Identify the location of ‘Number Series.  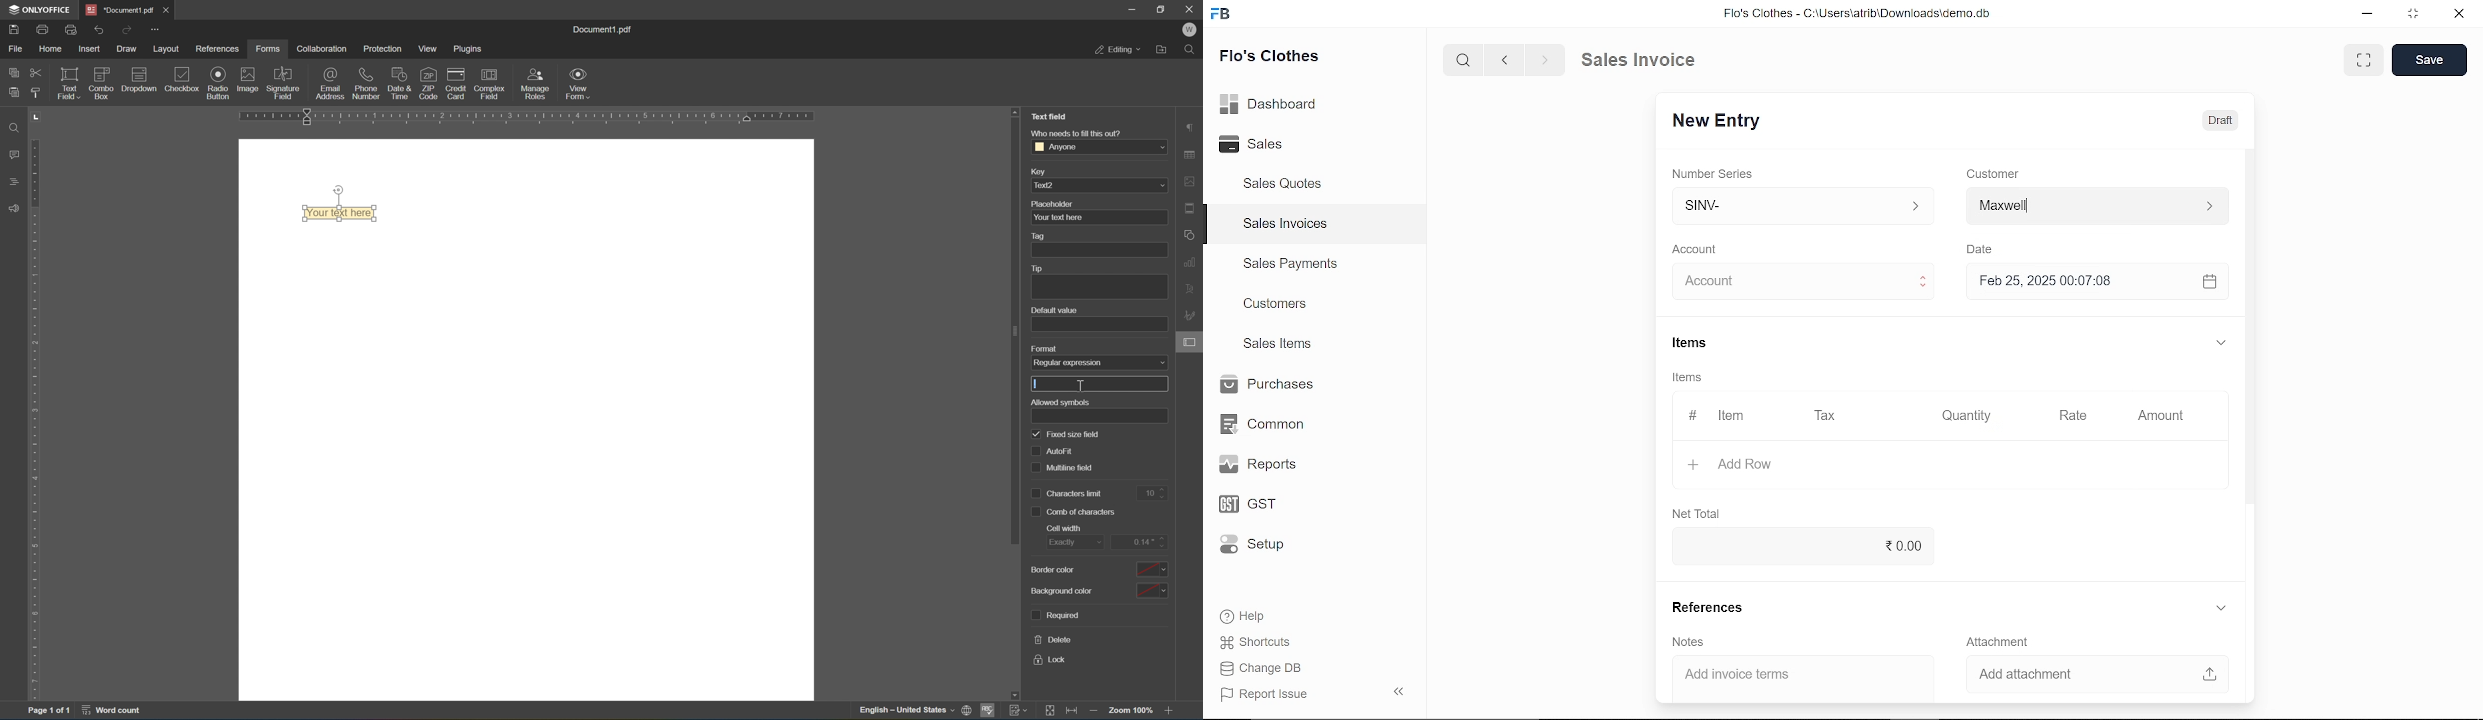
(1713, 173).